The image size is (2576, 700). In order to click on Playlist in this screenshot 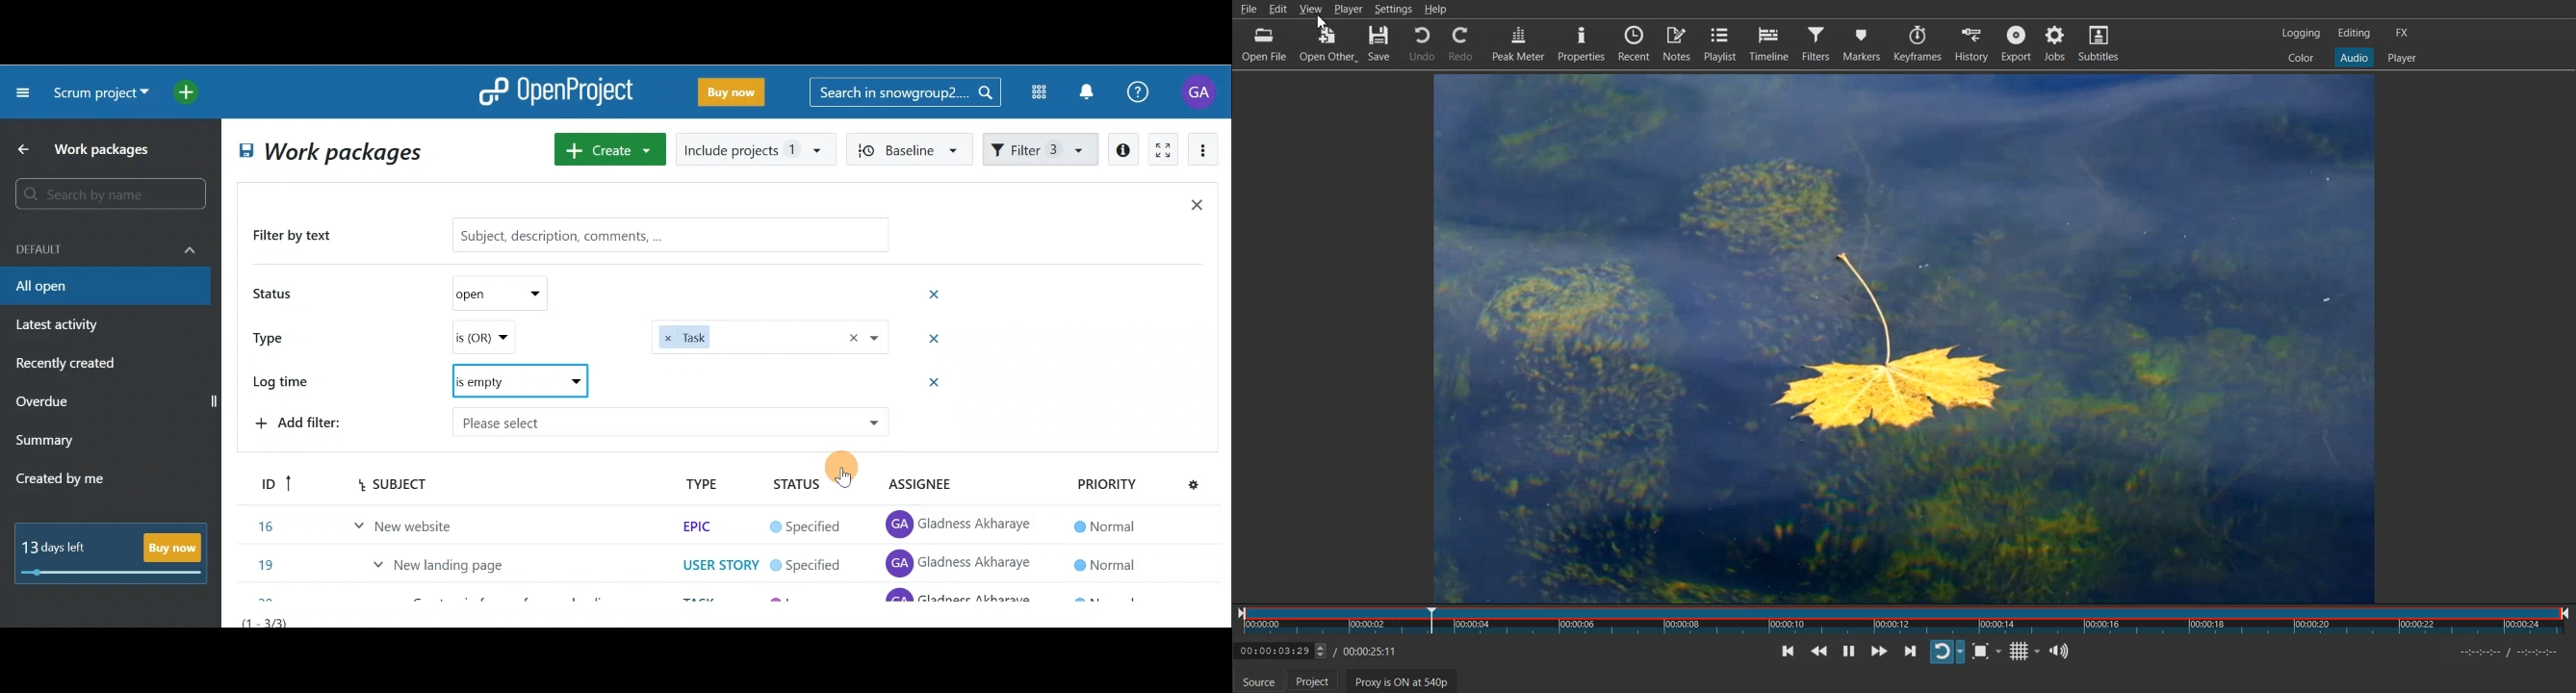, I will do `click(1722, 43)`.